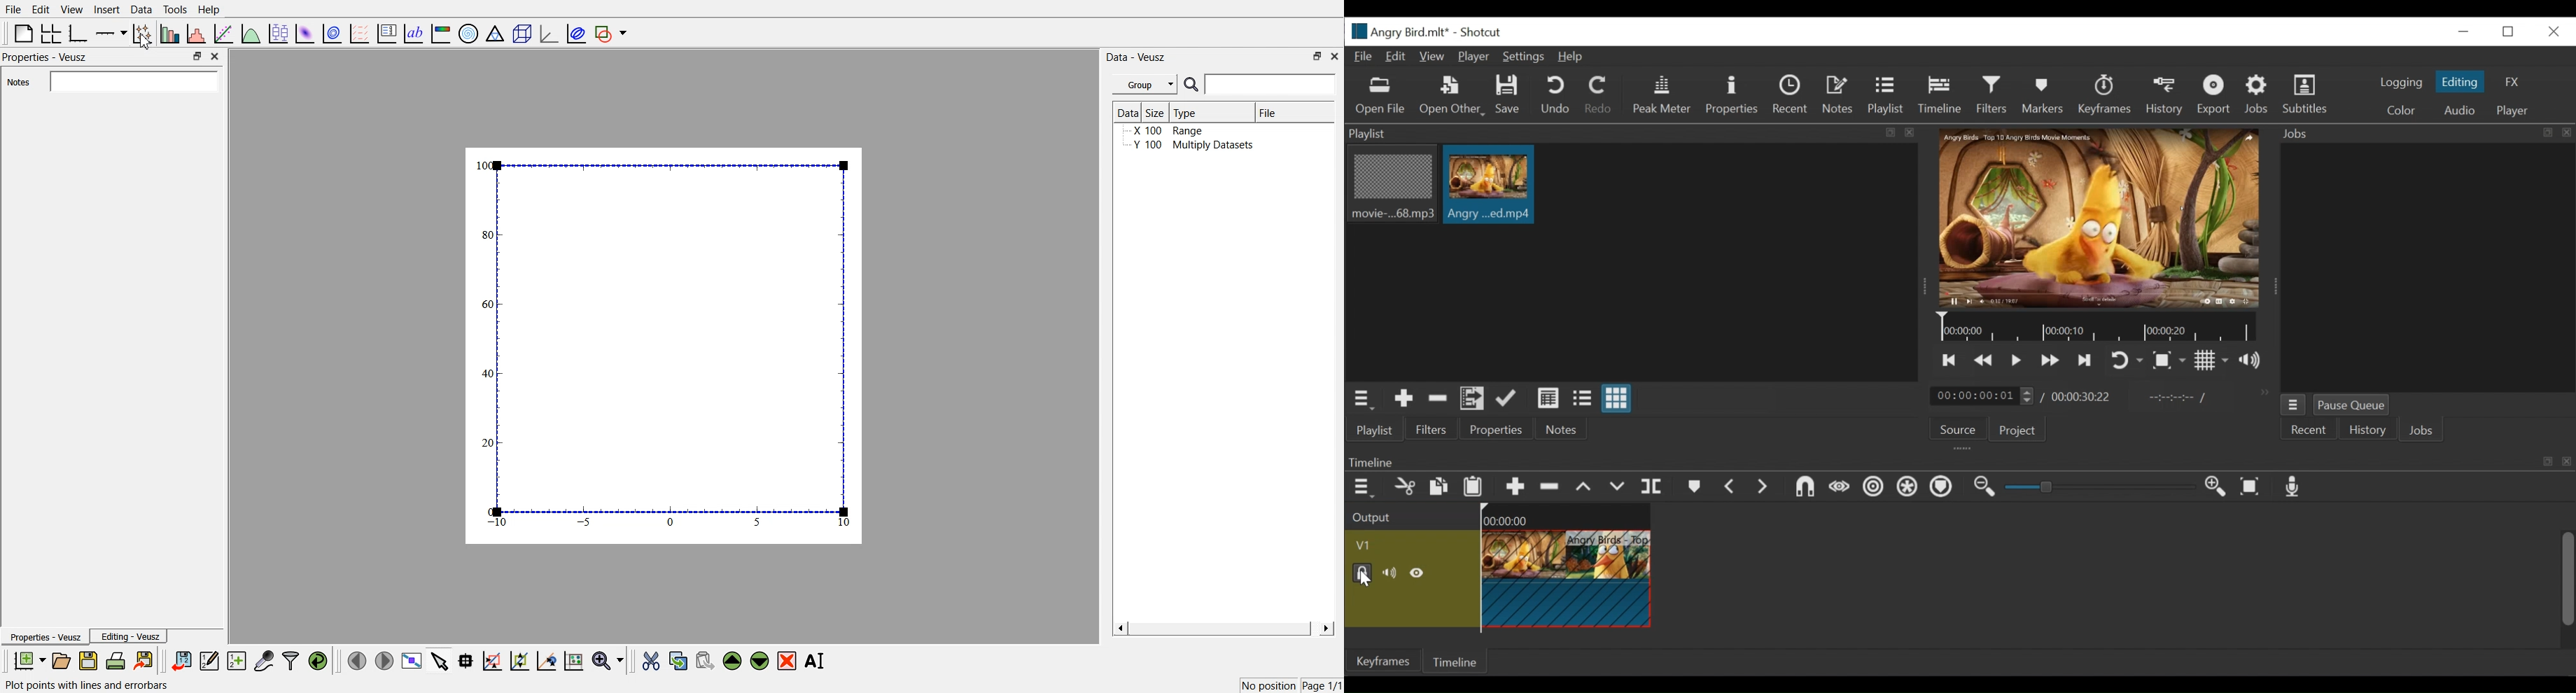 This screenshot has width=2576, height=700. Describe the element at coordinates (440, 660) in the screenshot. I see `select items` at that location.